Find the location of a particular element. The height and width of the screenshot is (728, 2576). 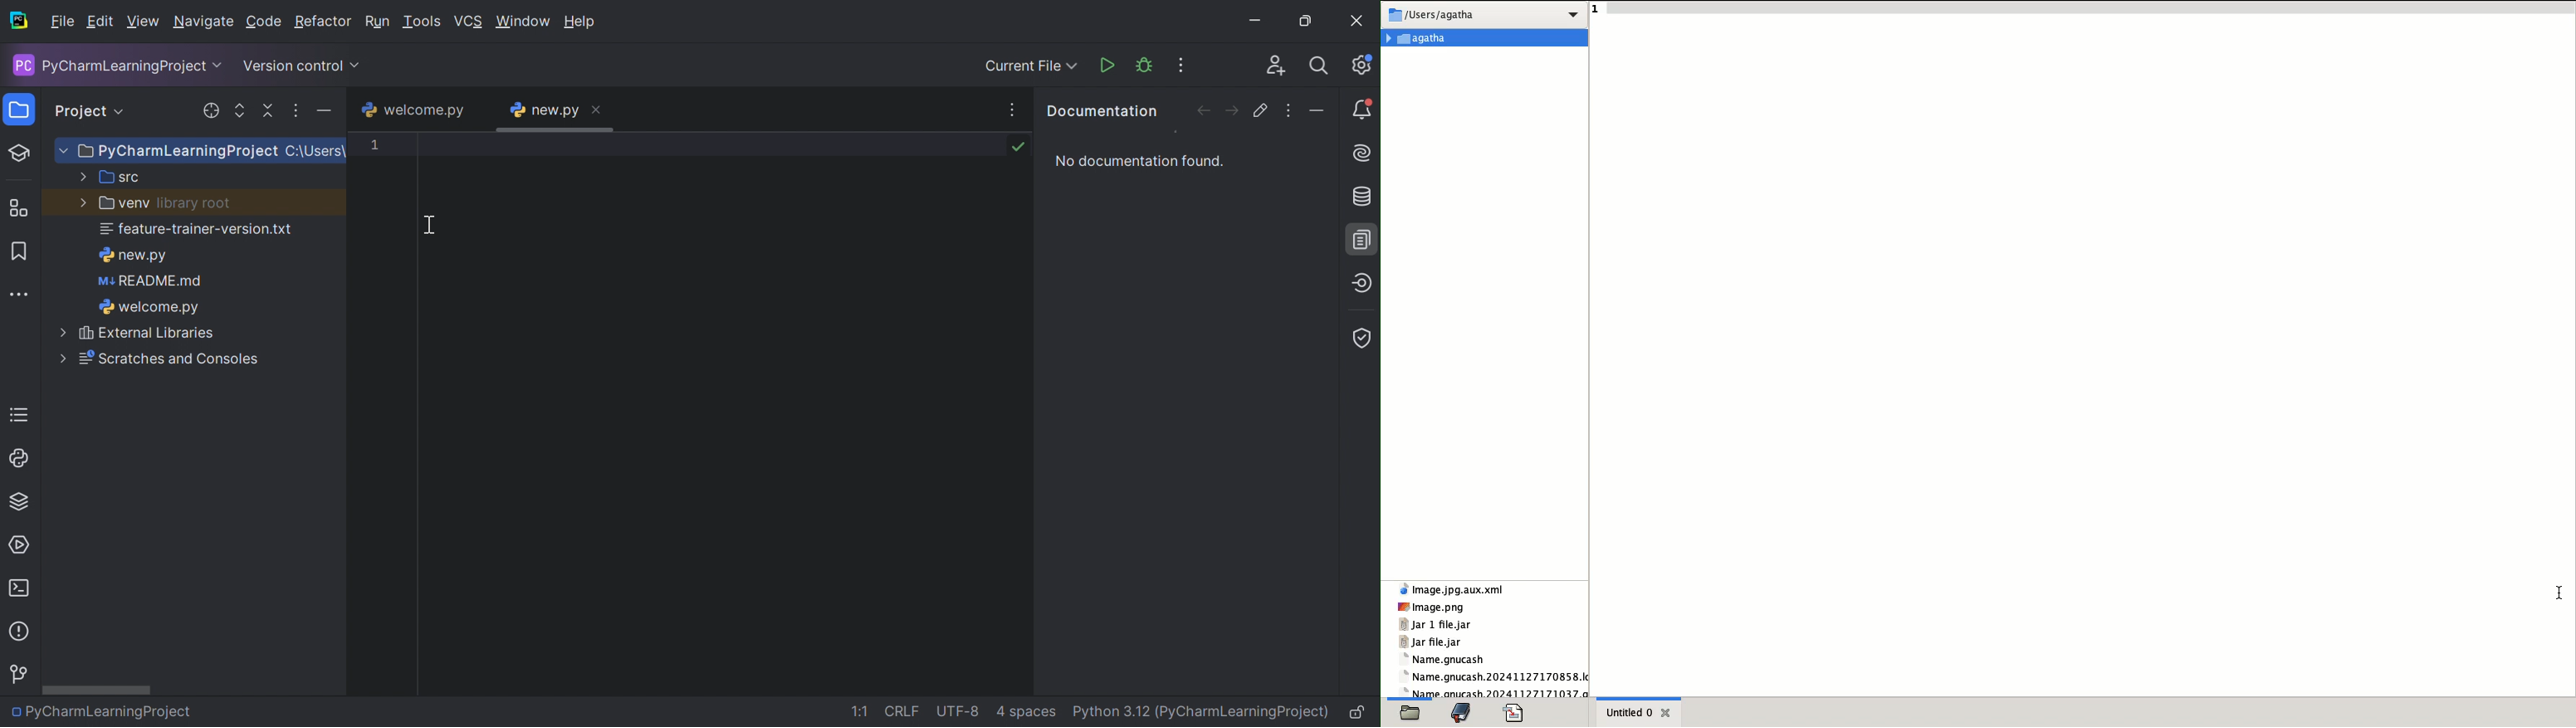

Bookmarks is located at coordinates (17, 250).